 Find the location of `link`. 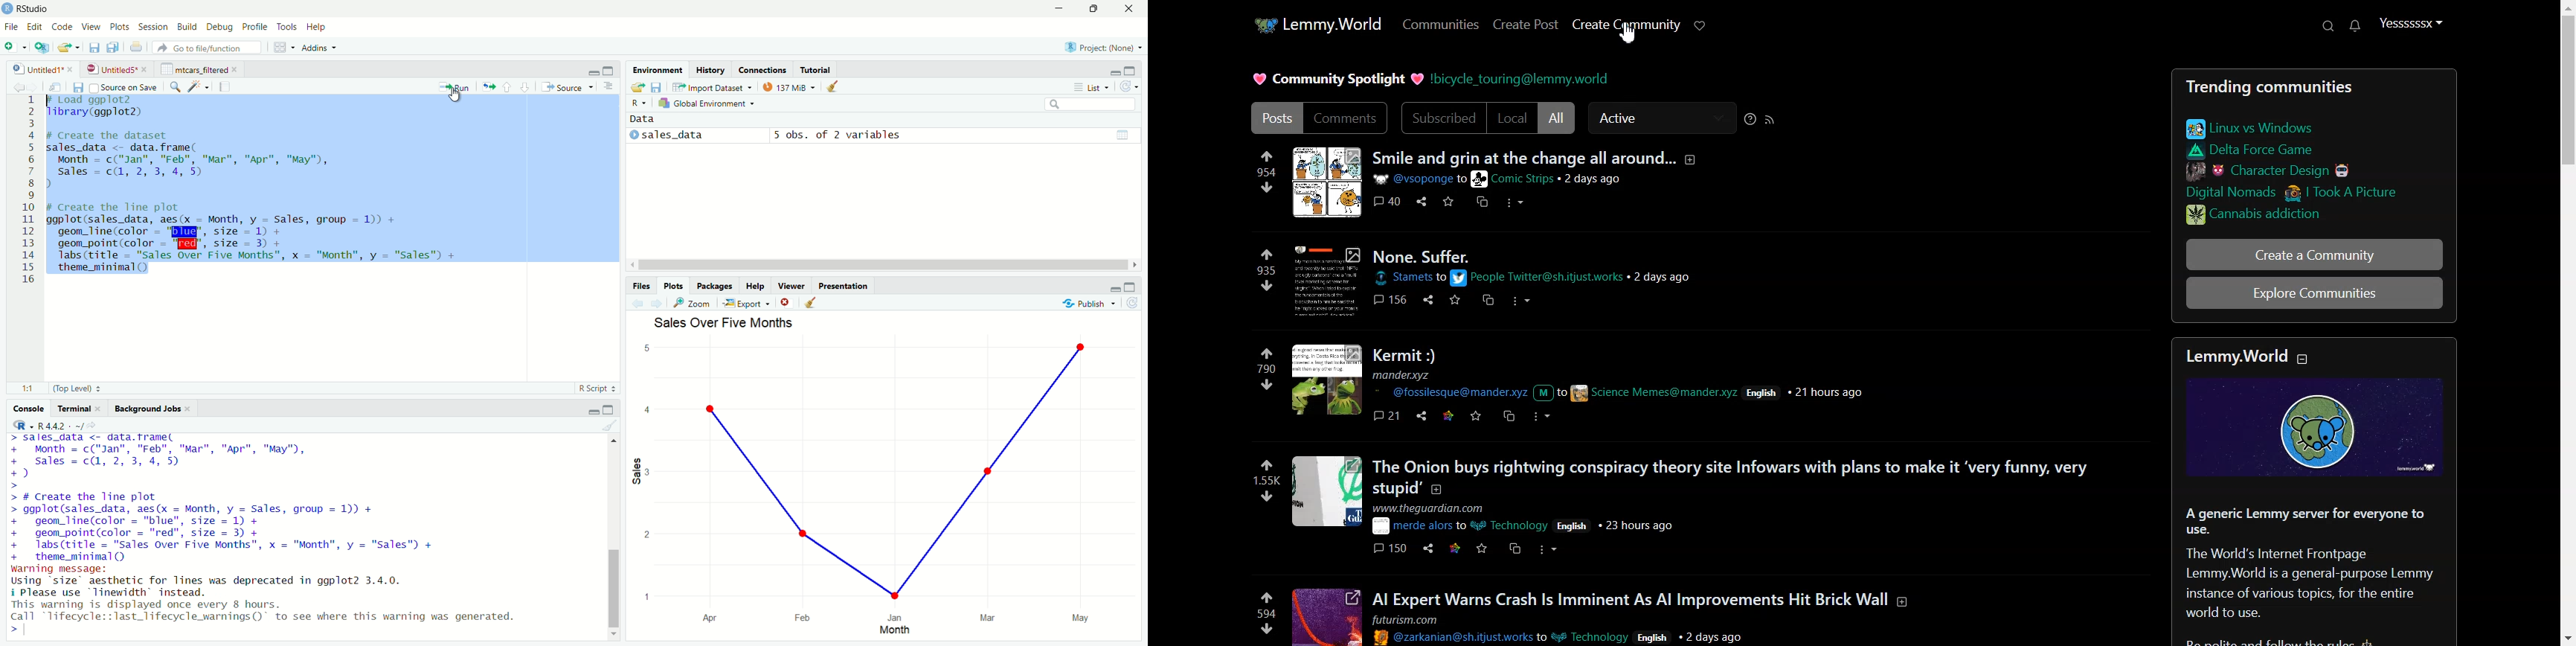

link is located at coordinates (2250, 127).